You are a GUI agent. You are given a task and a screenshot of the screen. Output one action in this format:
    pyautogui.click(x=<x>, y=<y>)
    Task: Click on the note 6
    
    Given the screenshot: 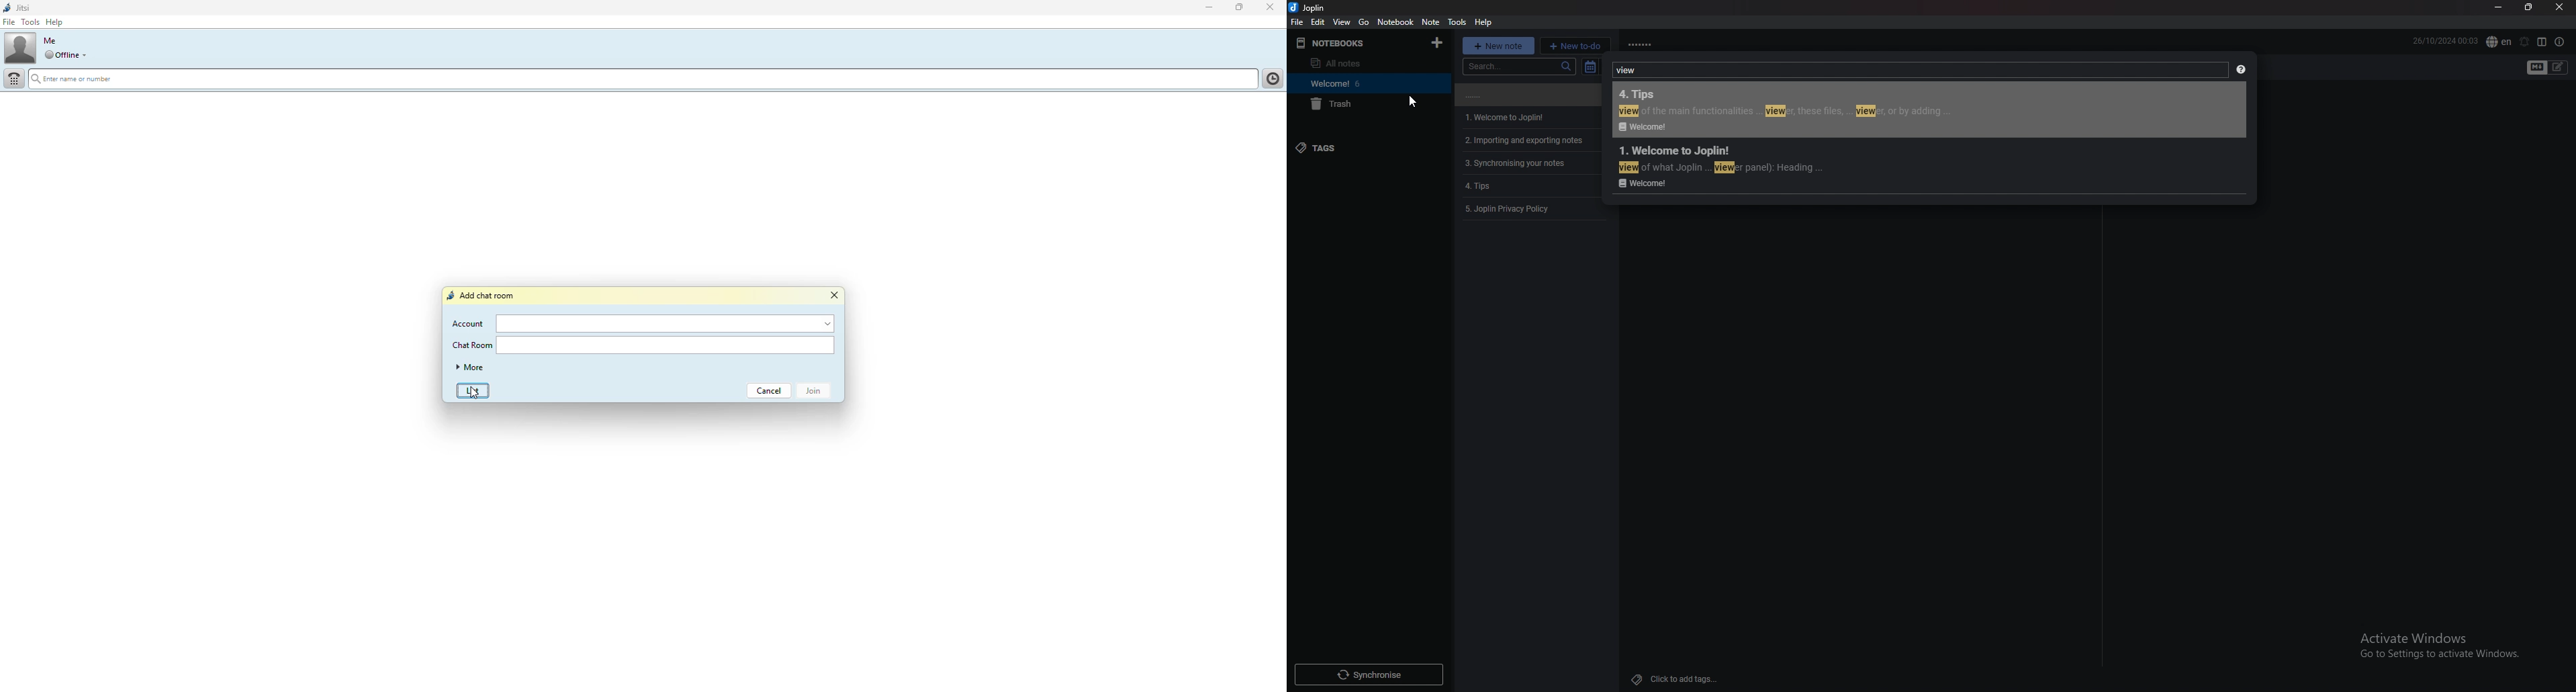 What is the action you would take?
    pyautogui.click(x=1531, y=208)
    